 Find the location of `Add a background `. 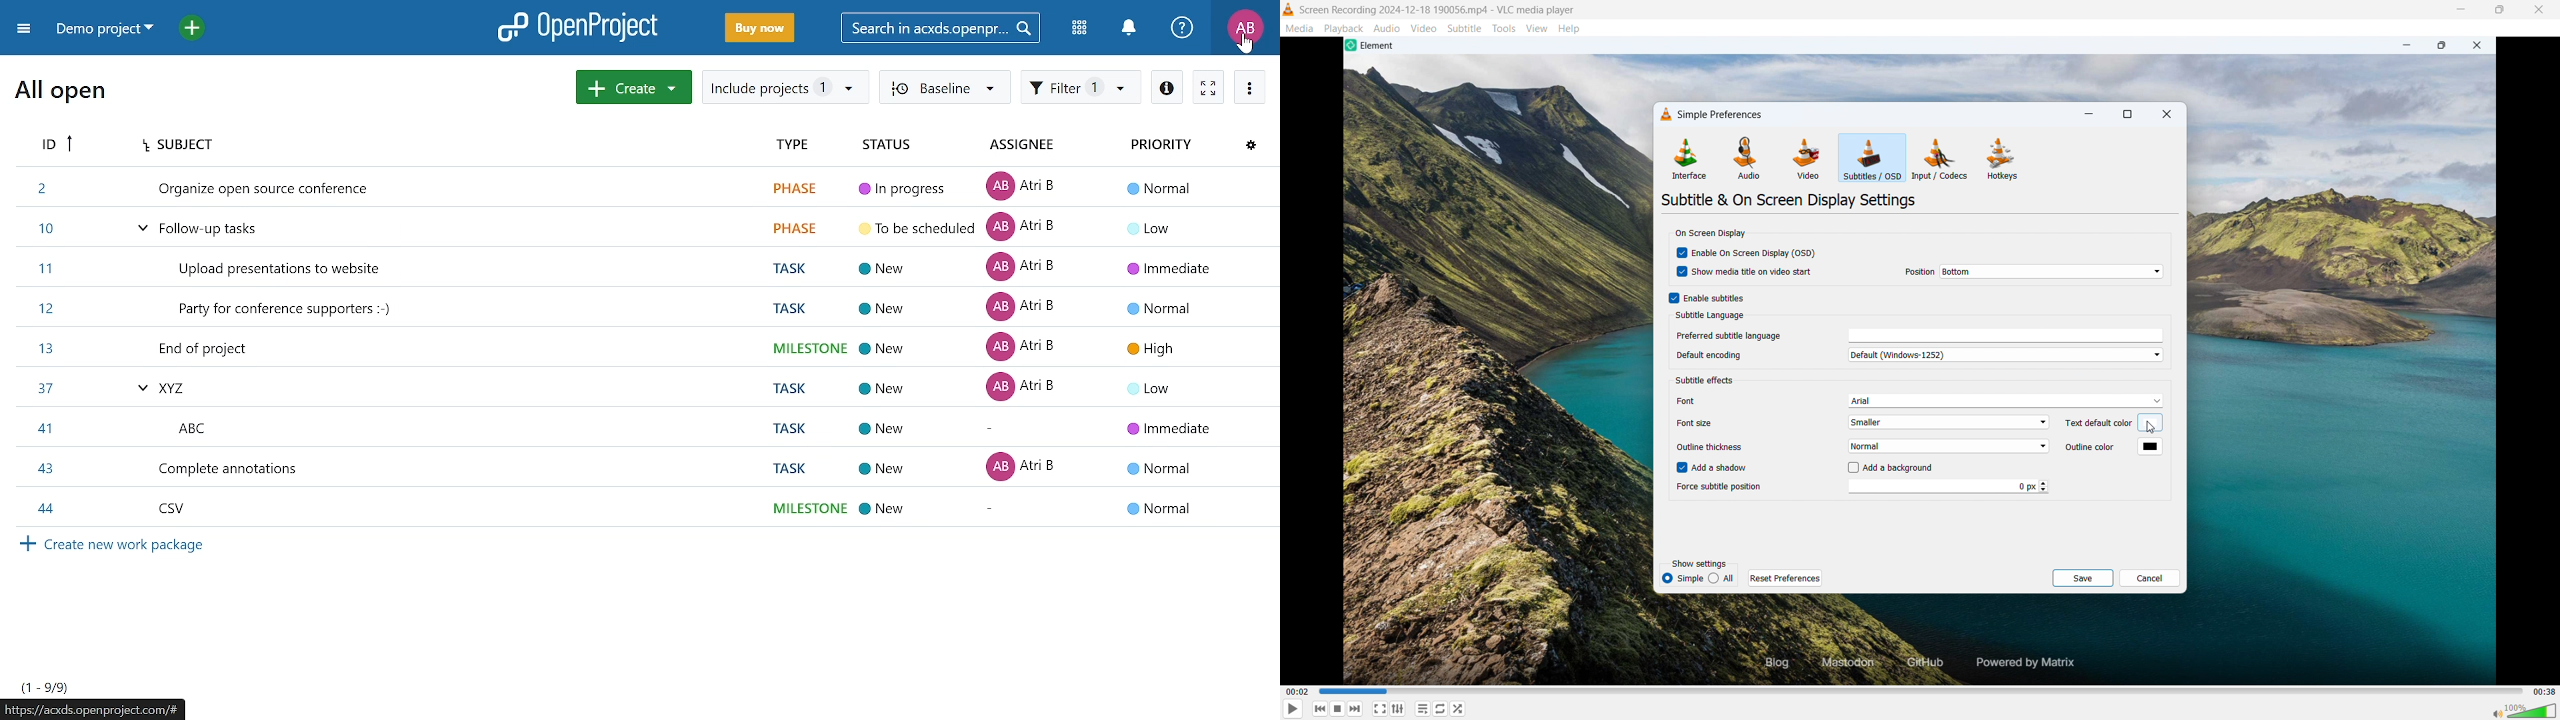

Add a background  is located at coordinates (1899, 467).